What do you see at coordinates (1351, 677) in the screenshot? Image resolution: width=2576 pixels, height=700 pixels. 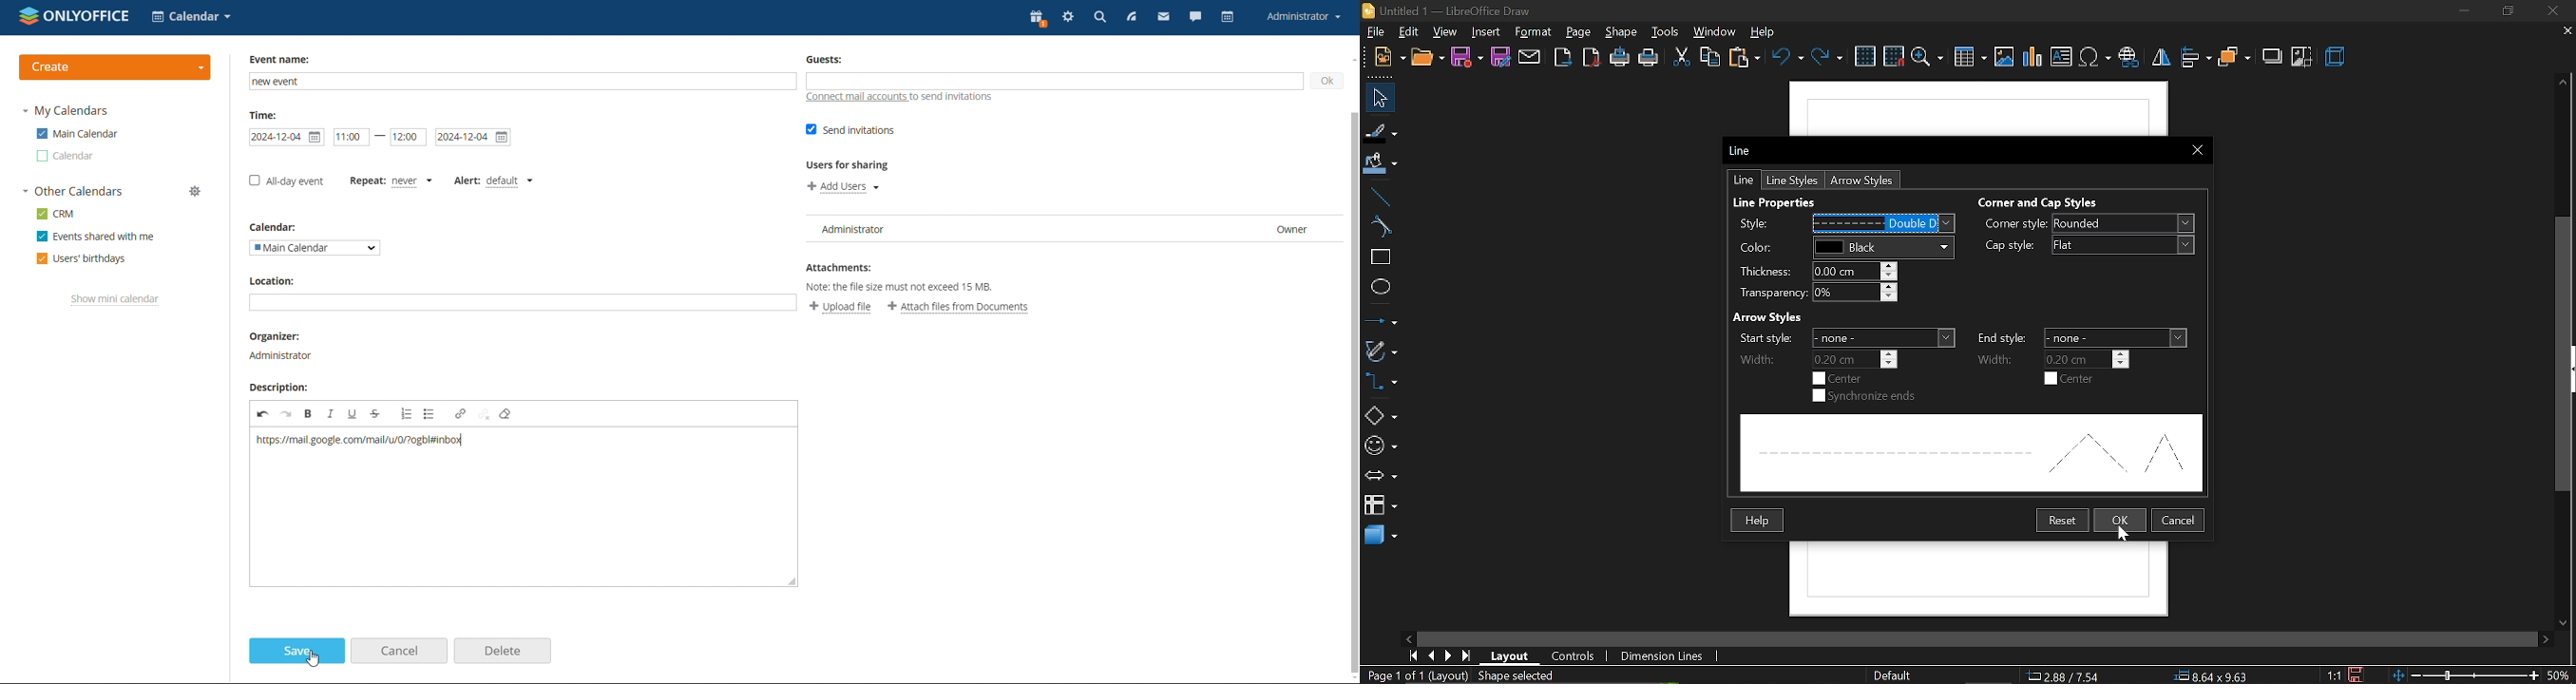 I see `scroll down` at bounding box center [1351, 677].